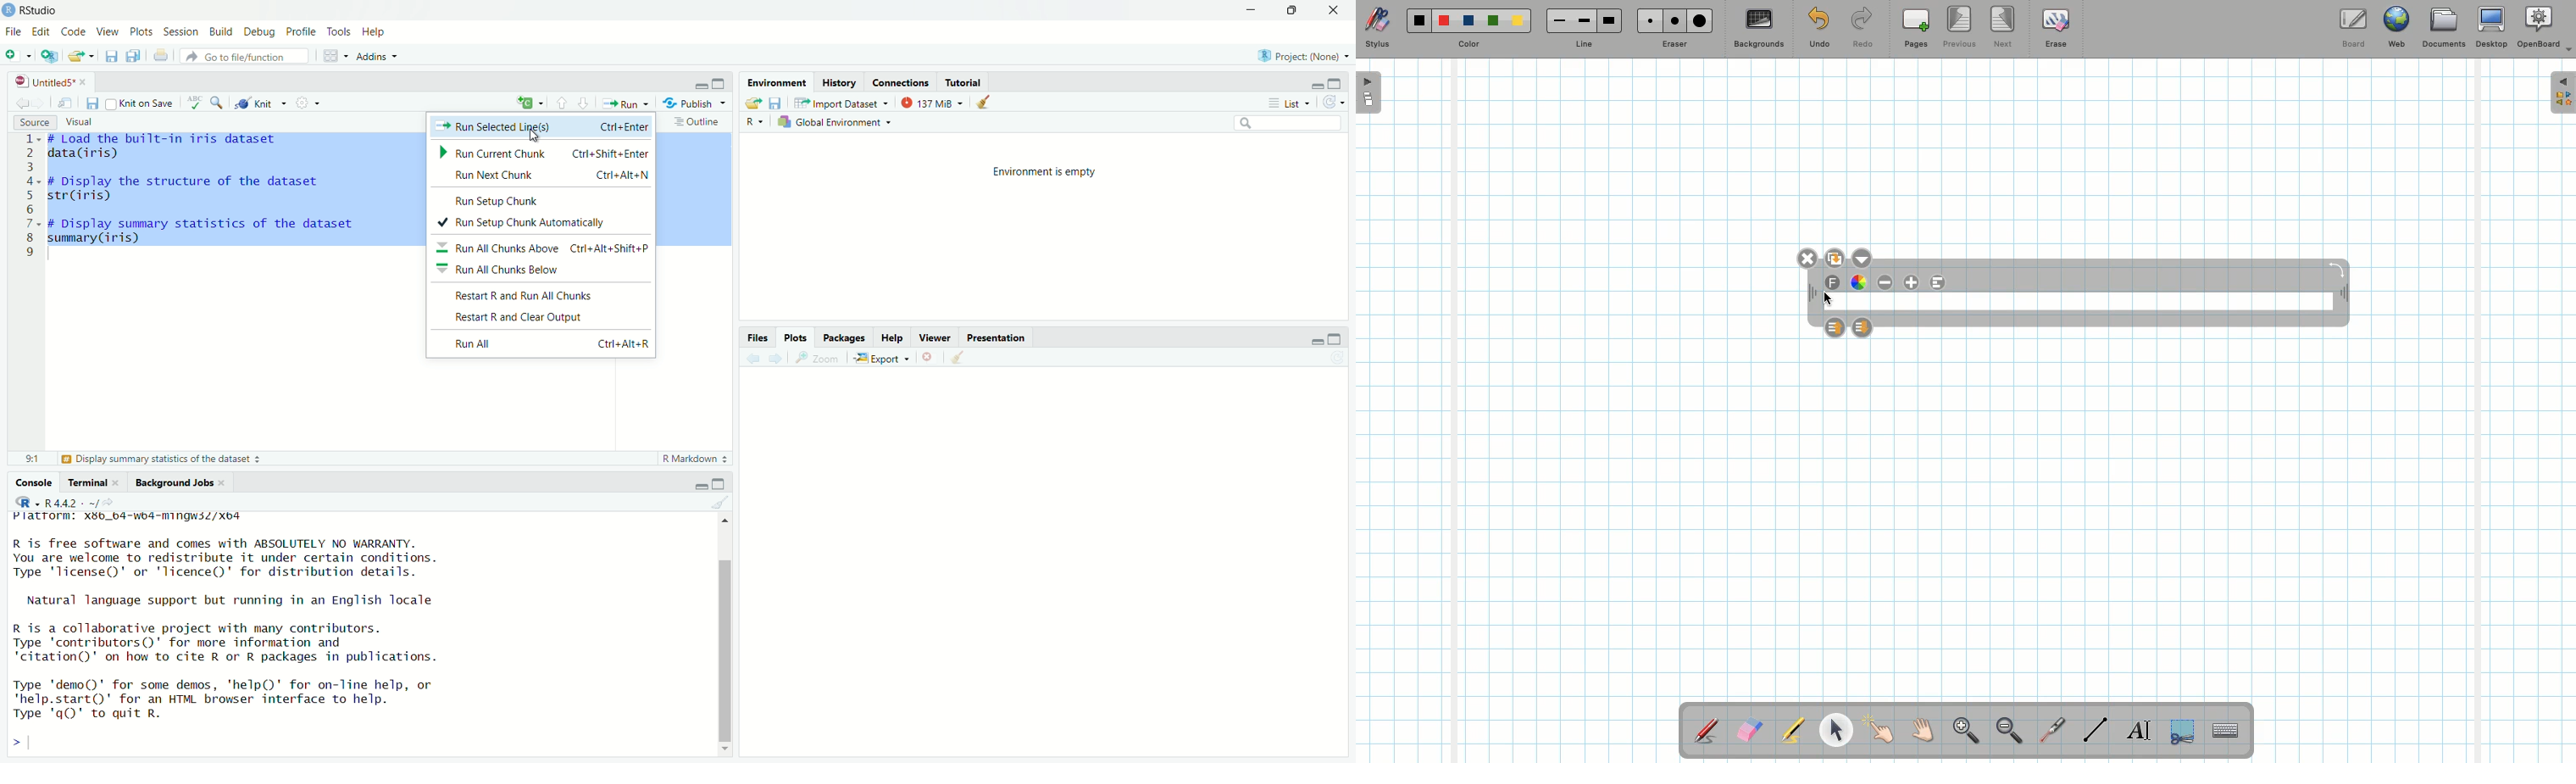 The image size is (2576, 784). Describe the element at coordinates (1863, 327) in the screenshot. I see `Layer down` at that location.